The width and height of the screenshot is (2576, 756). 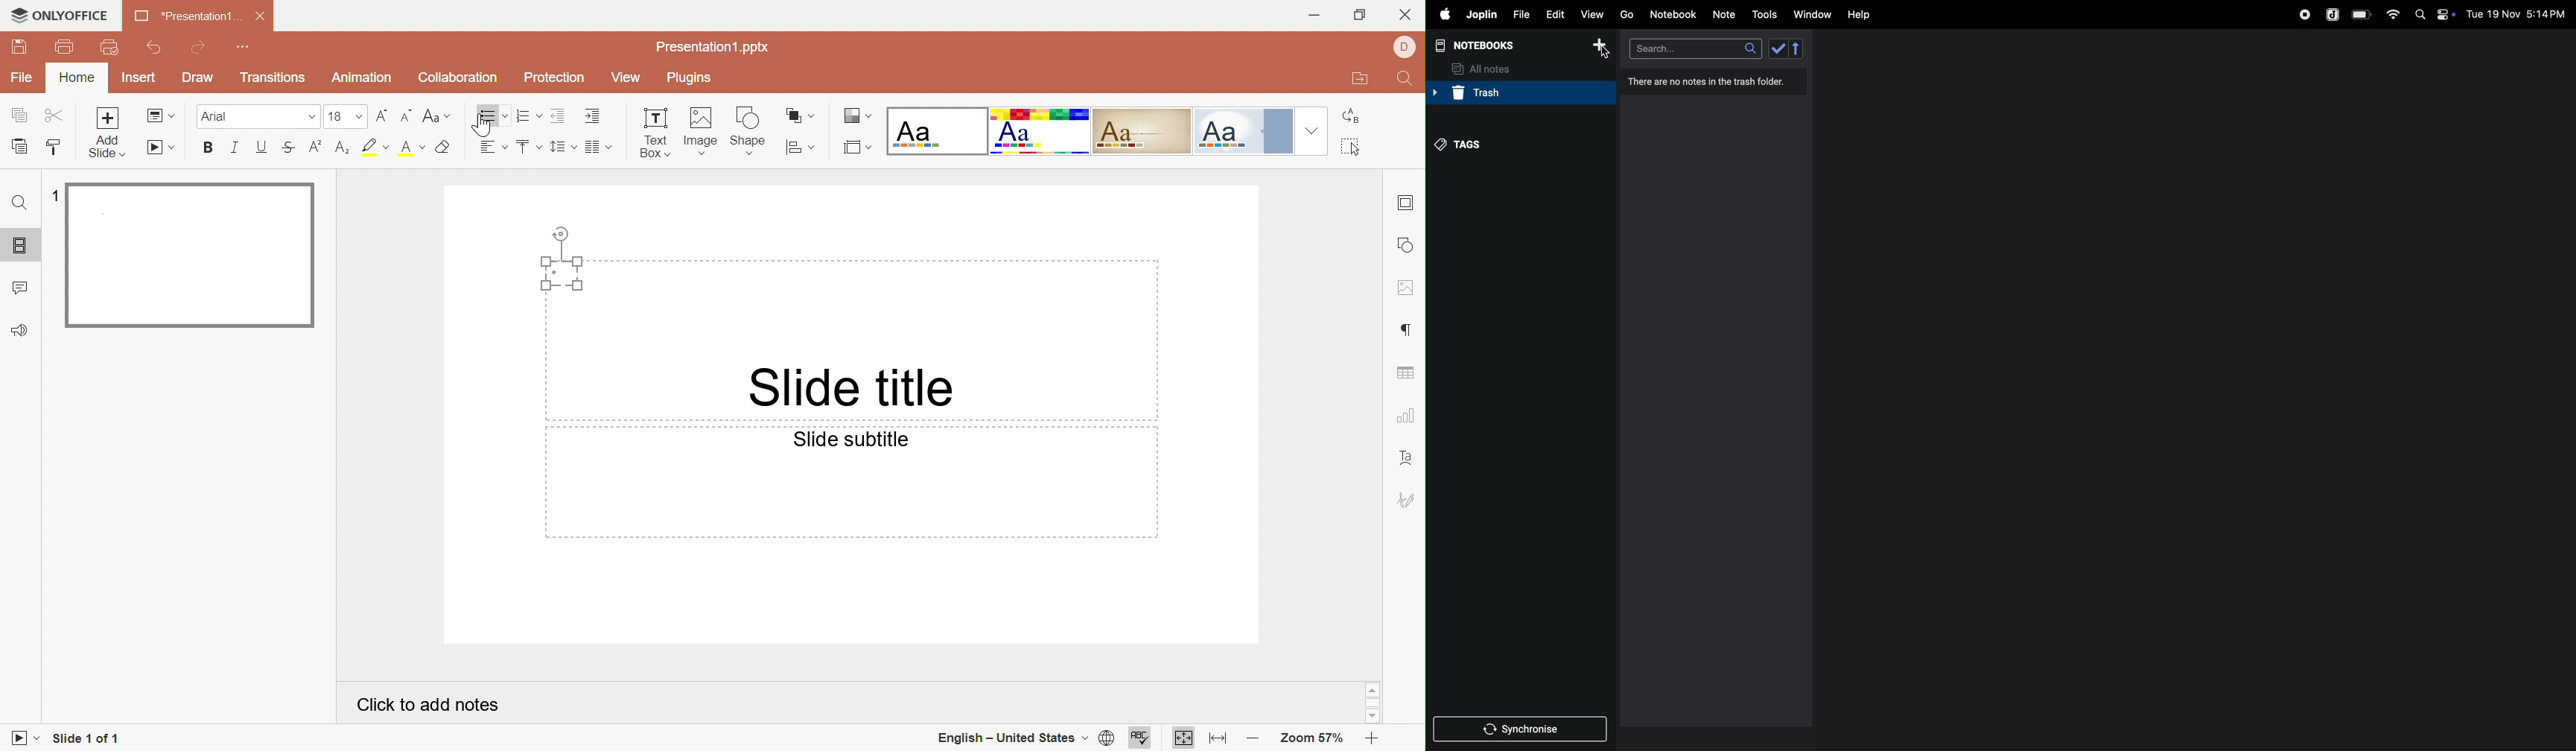 What do you see at coordinates (1672, 15) in the screenshot?
I see `notebook` at bounding box center [1672, 15].